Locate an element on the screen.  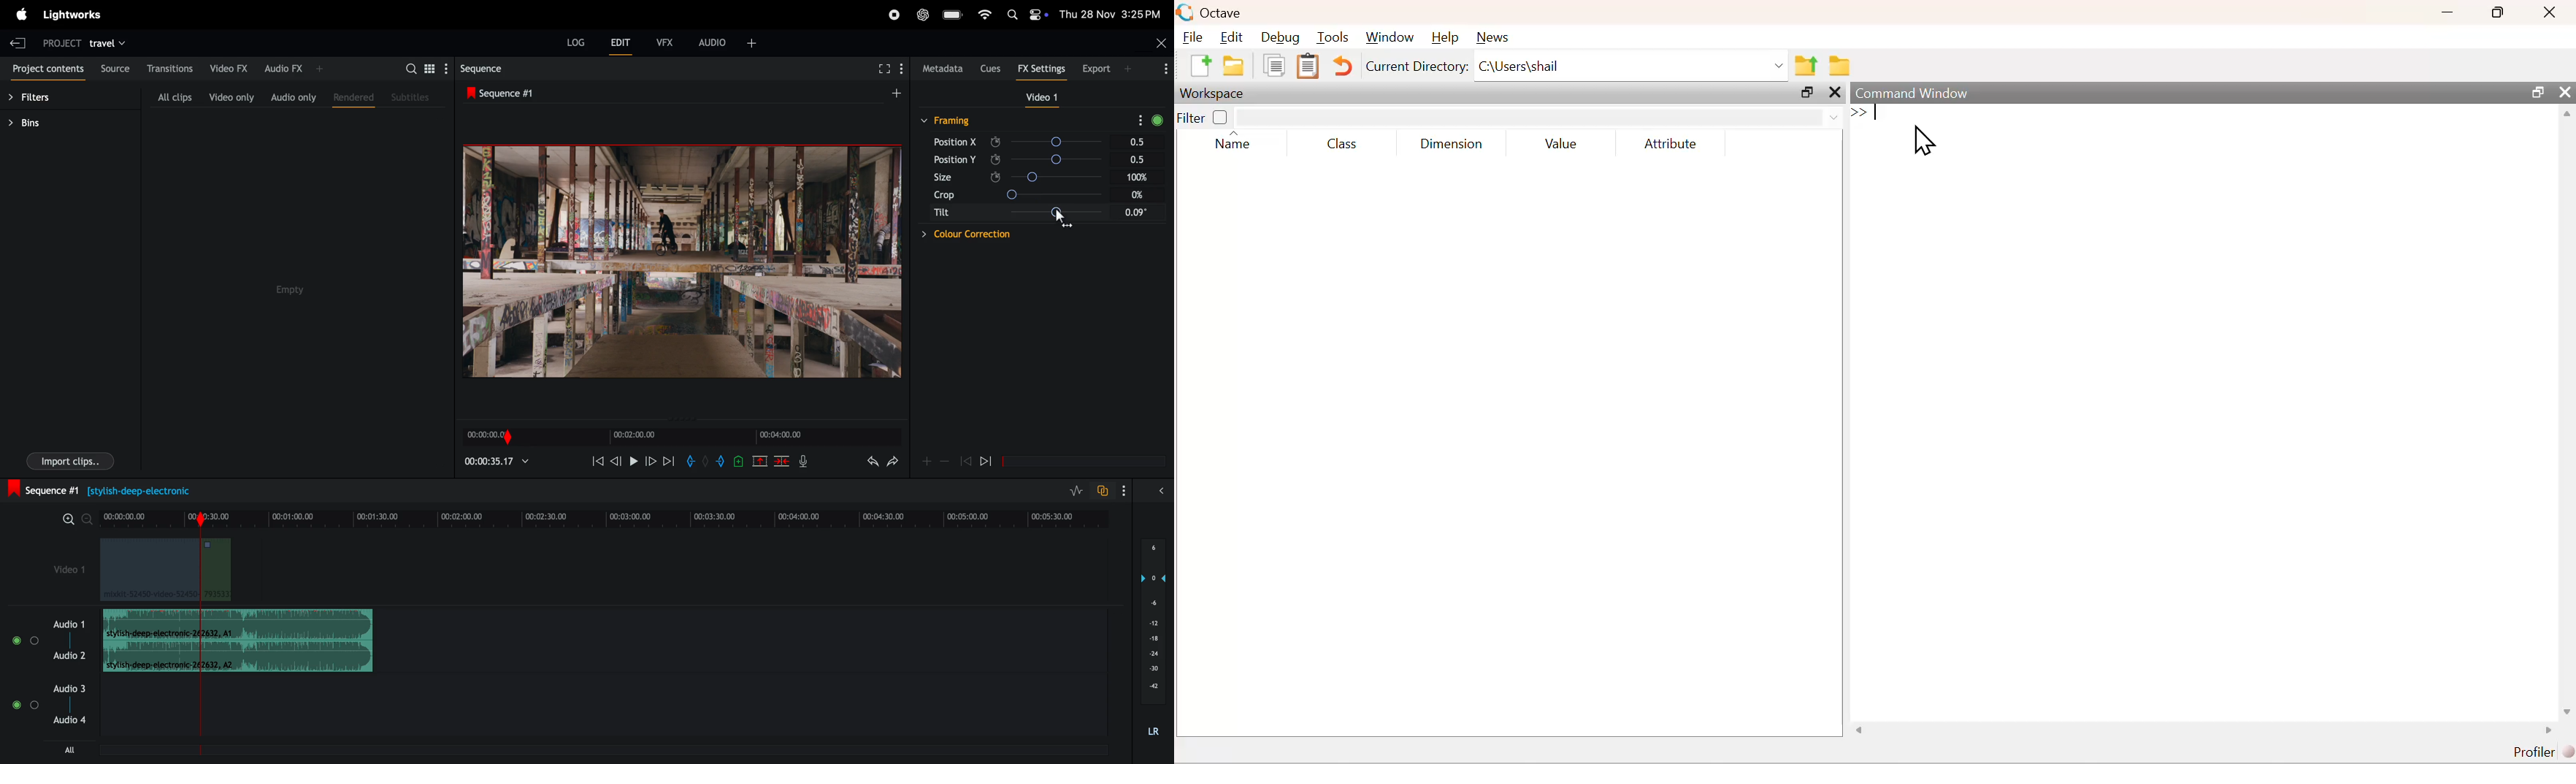
crop is located at coordinates (962, 197).